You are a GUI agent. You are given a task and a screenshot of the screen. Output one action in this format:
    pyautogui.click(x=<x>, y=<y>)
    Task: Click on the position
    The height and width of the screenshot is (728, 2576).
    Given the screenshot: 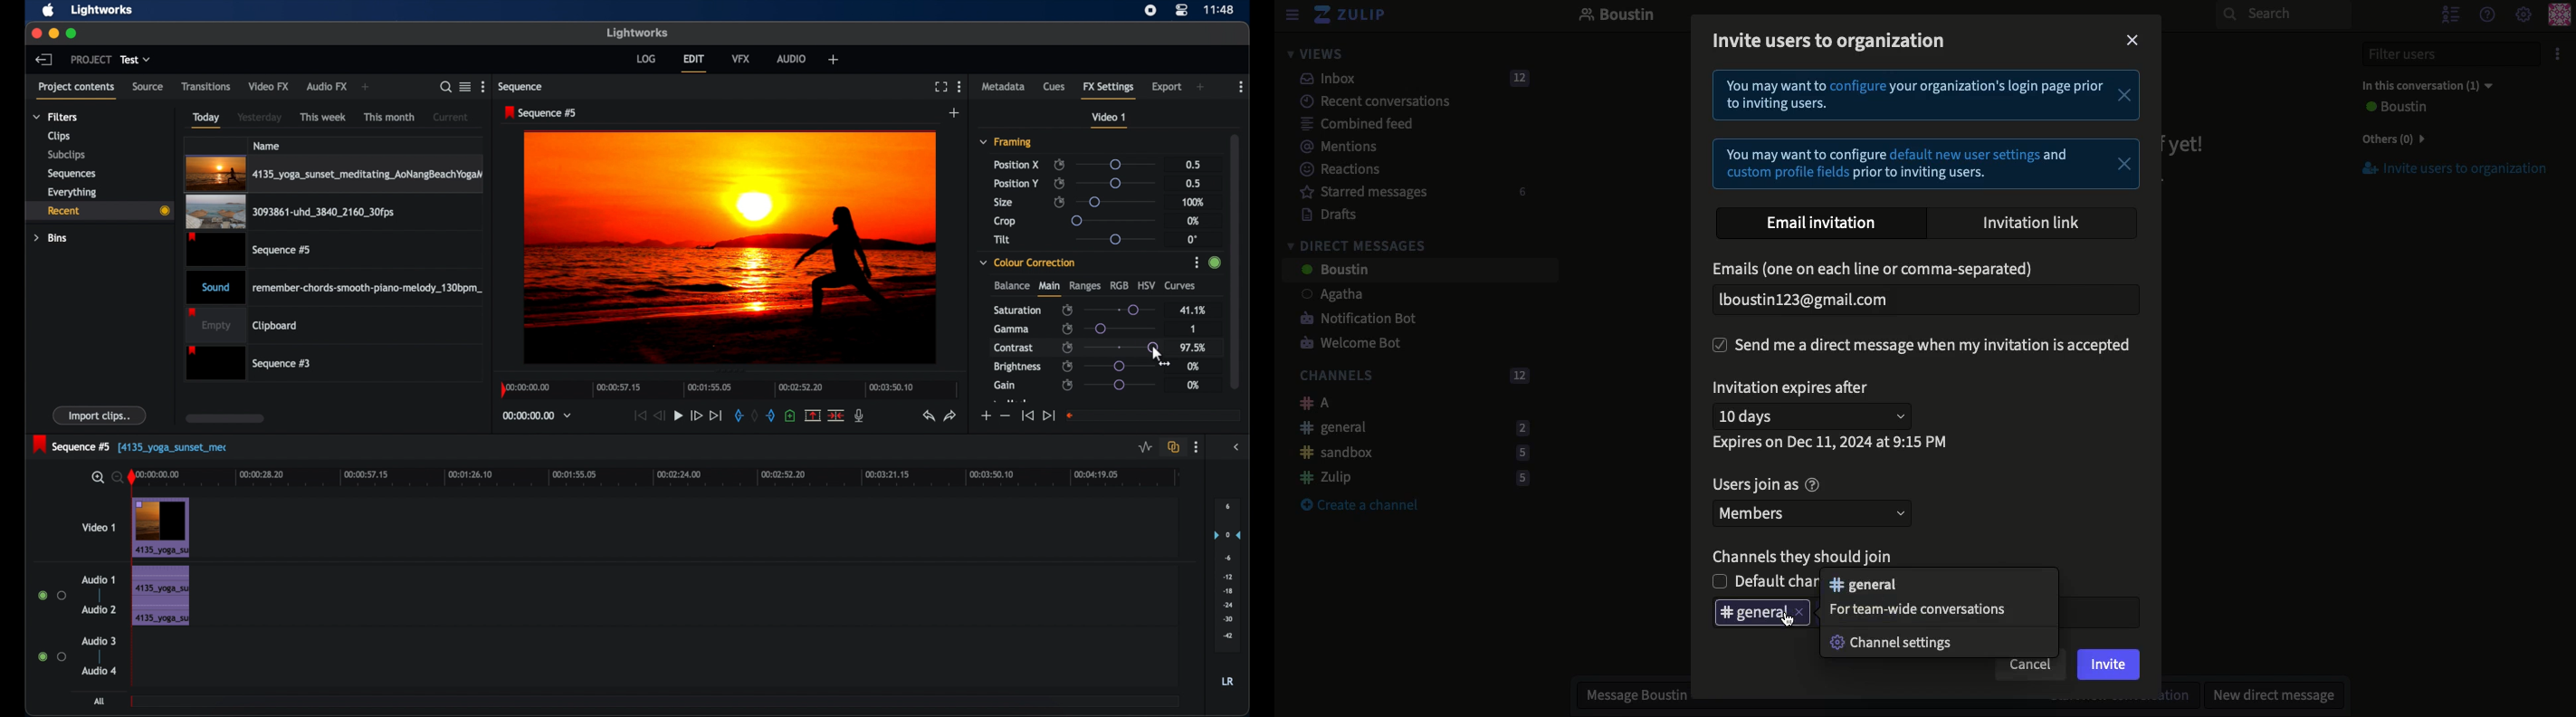 What is the action you would take?
    pyautogui.click(x=1016, y=183)
    